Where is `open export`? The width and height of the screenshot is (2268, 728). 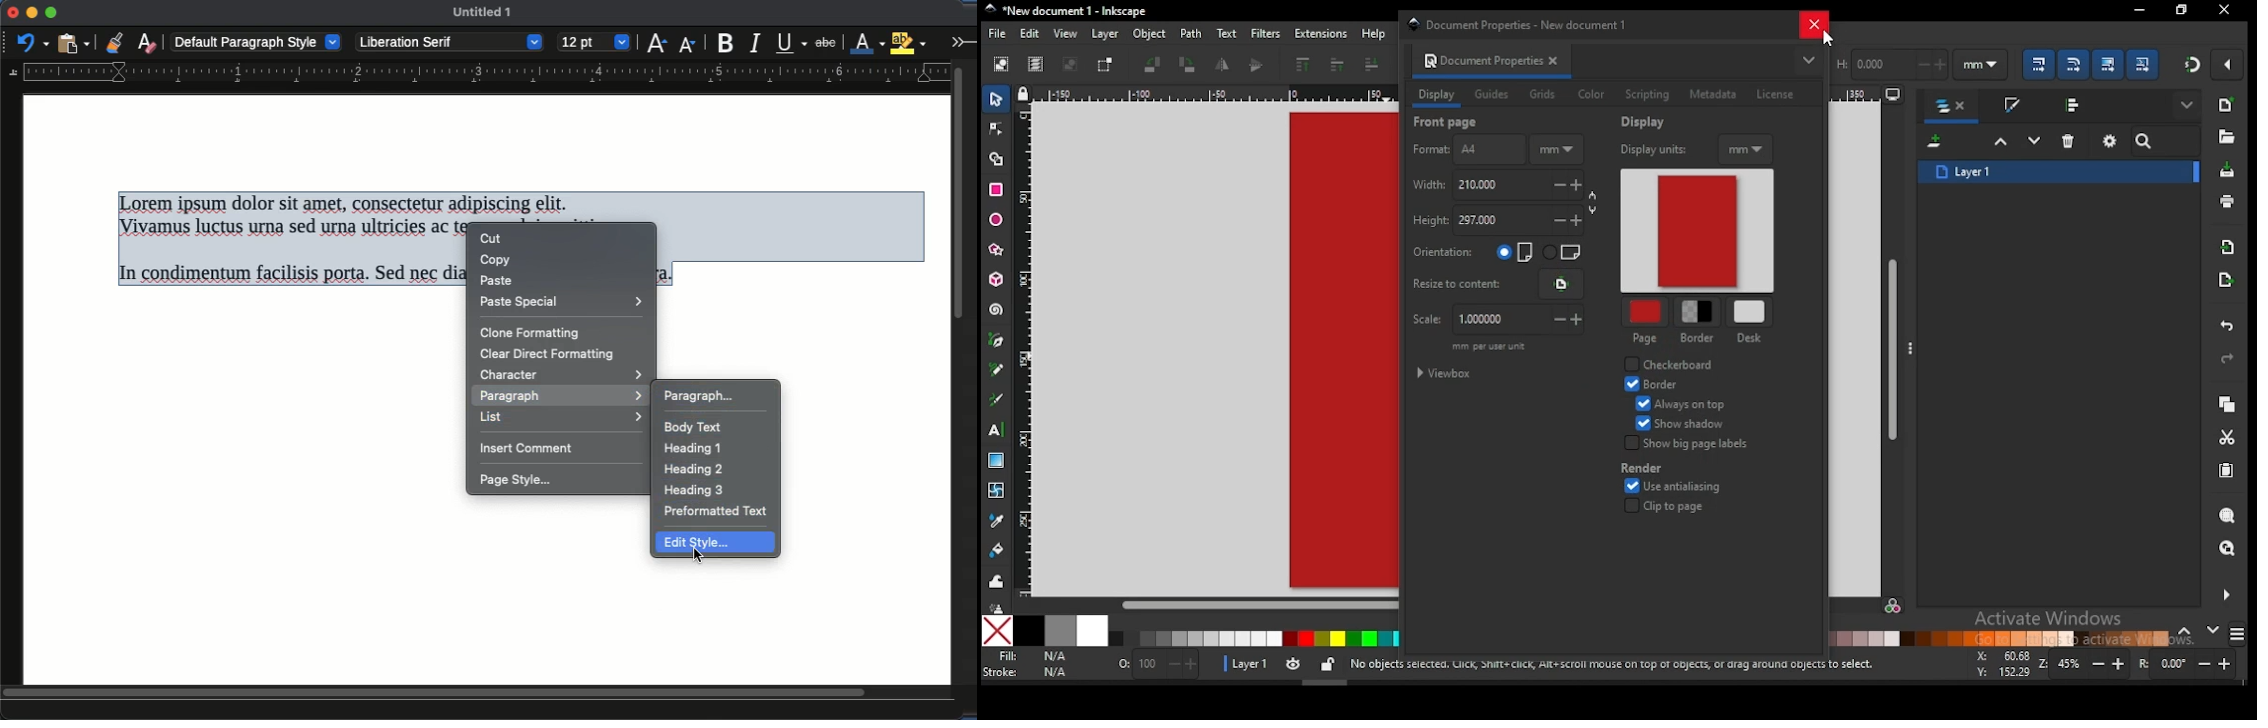
open export is located at coordinates (2225, 279).